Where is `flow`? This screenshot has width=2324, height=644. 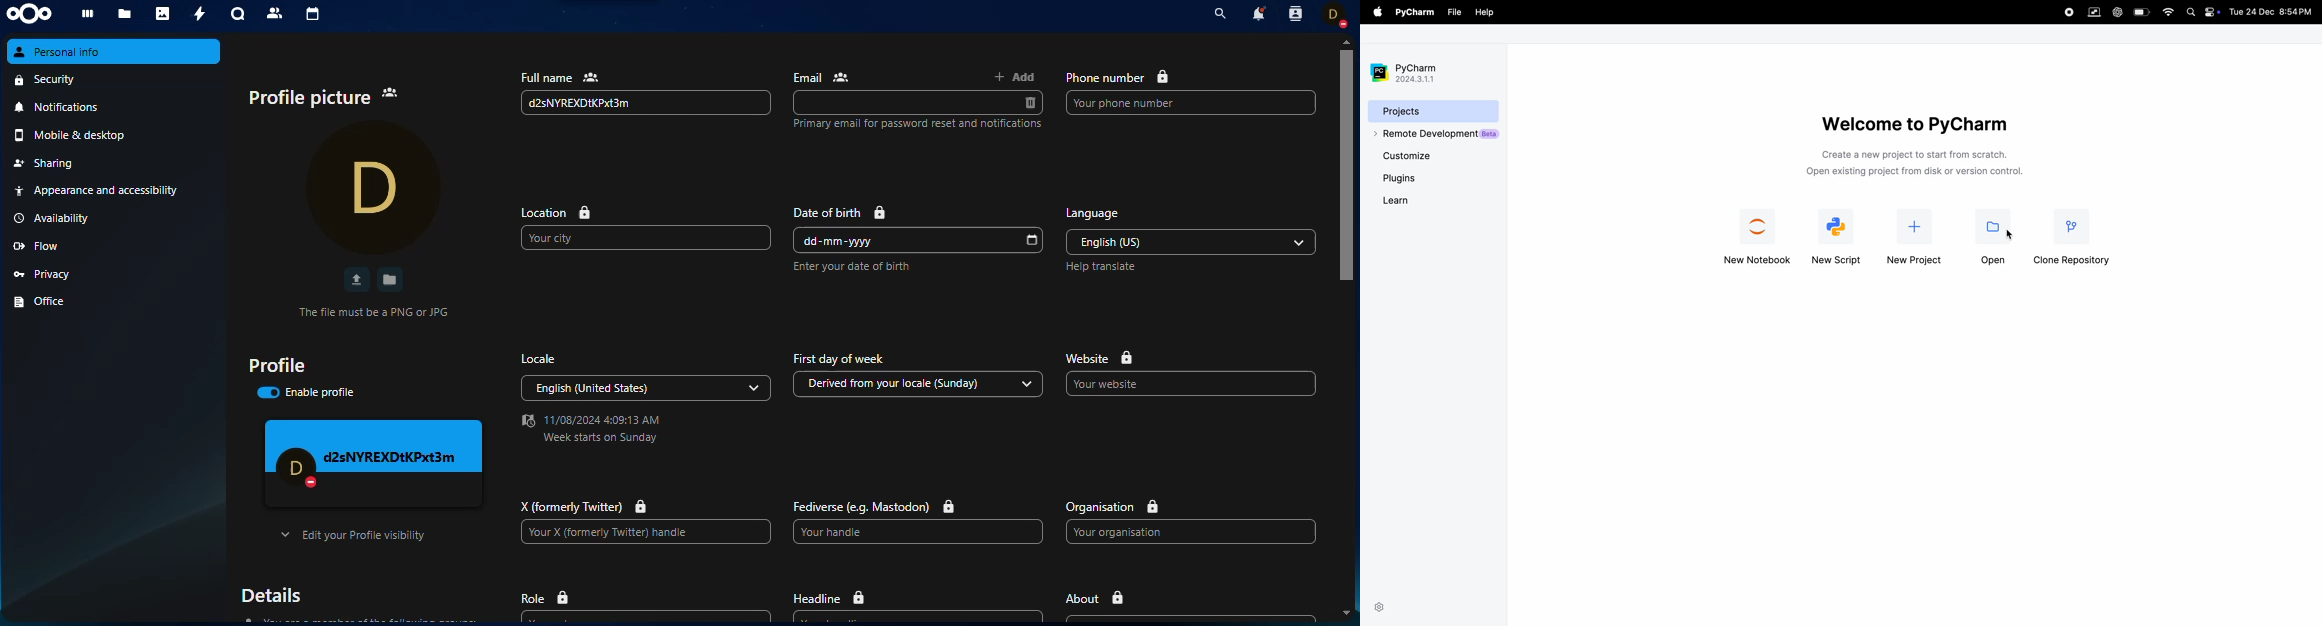
flow is located at coordinates (113, 246).